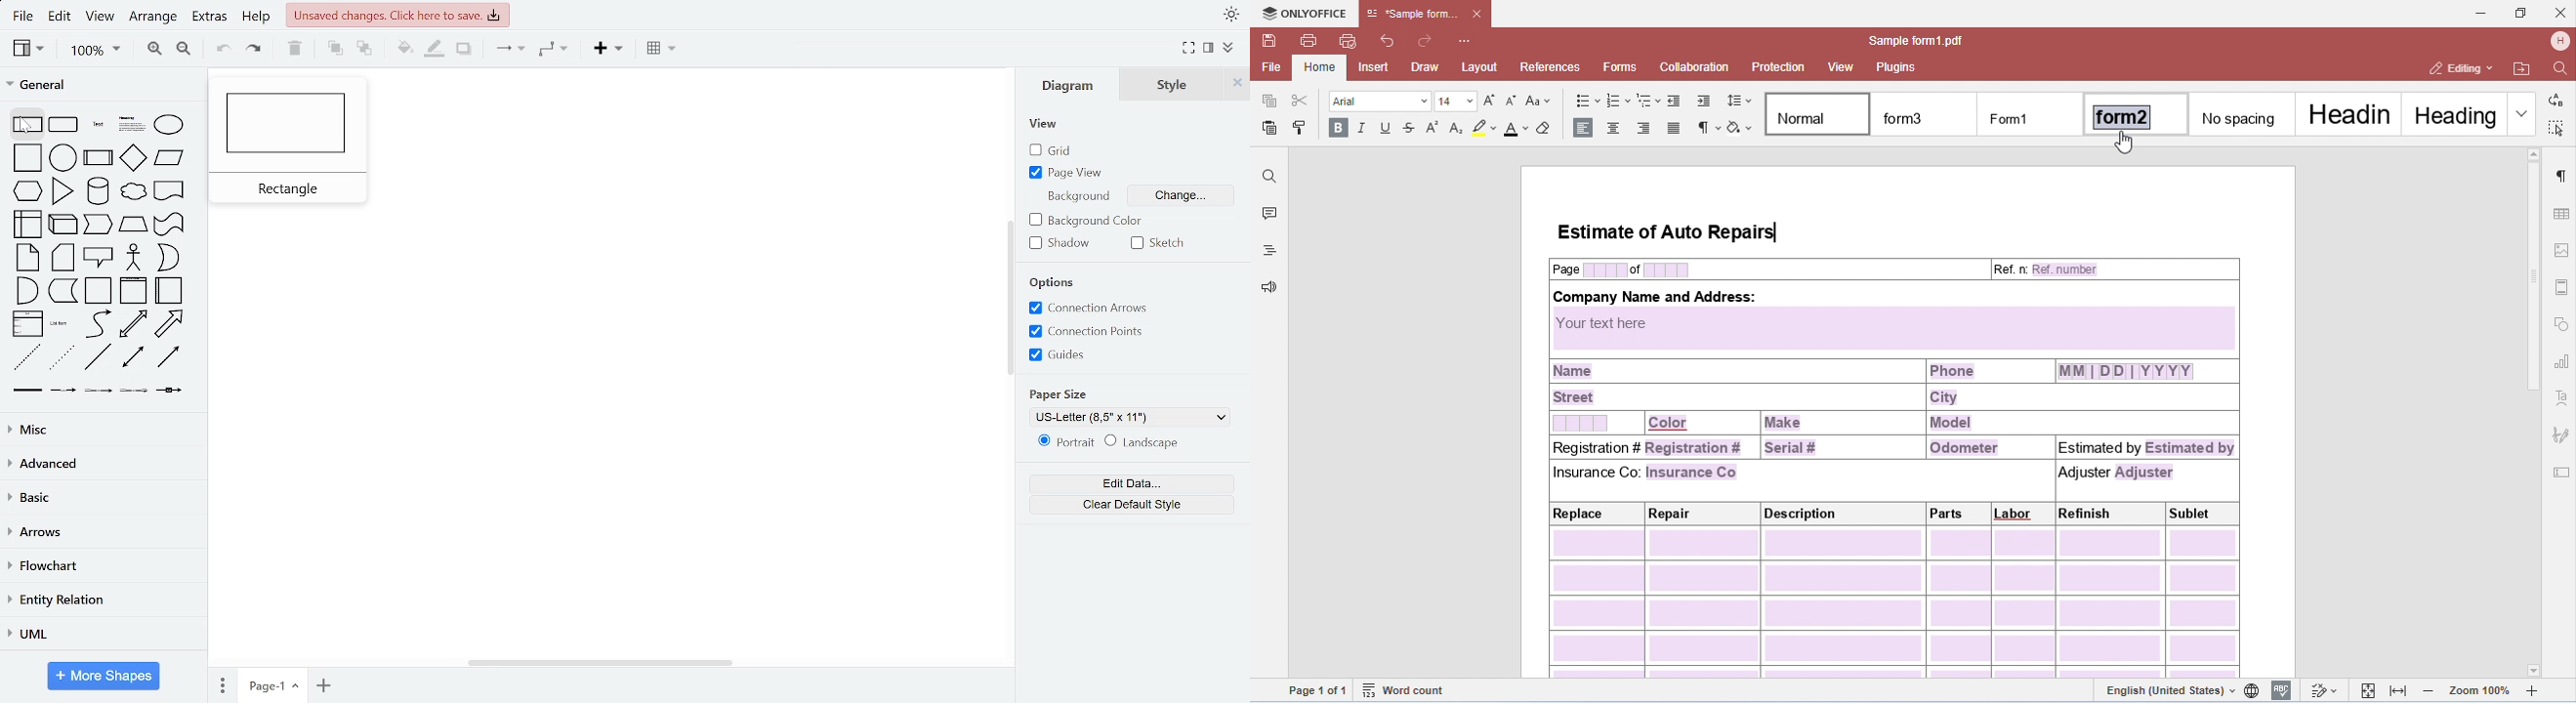 The height and width of the screenshot is (728, 2576). Describe the element at coordinates (152, 20) in the screenshot. I see `arrange` at that location.